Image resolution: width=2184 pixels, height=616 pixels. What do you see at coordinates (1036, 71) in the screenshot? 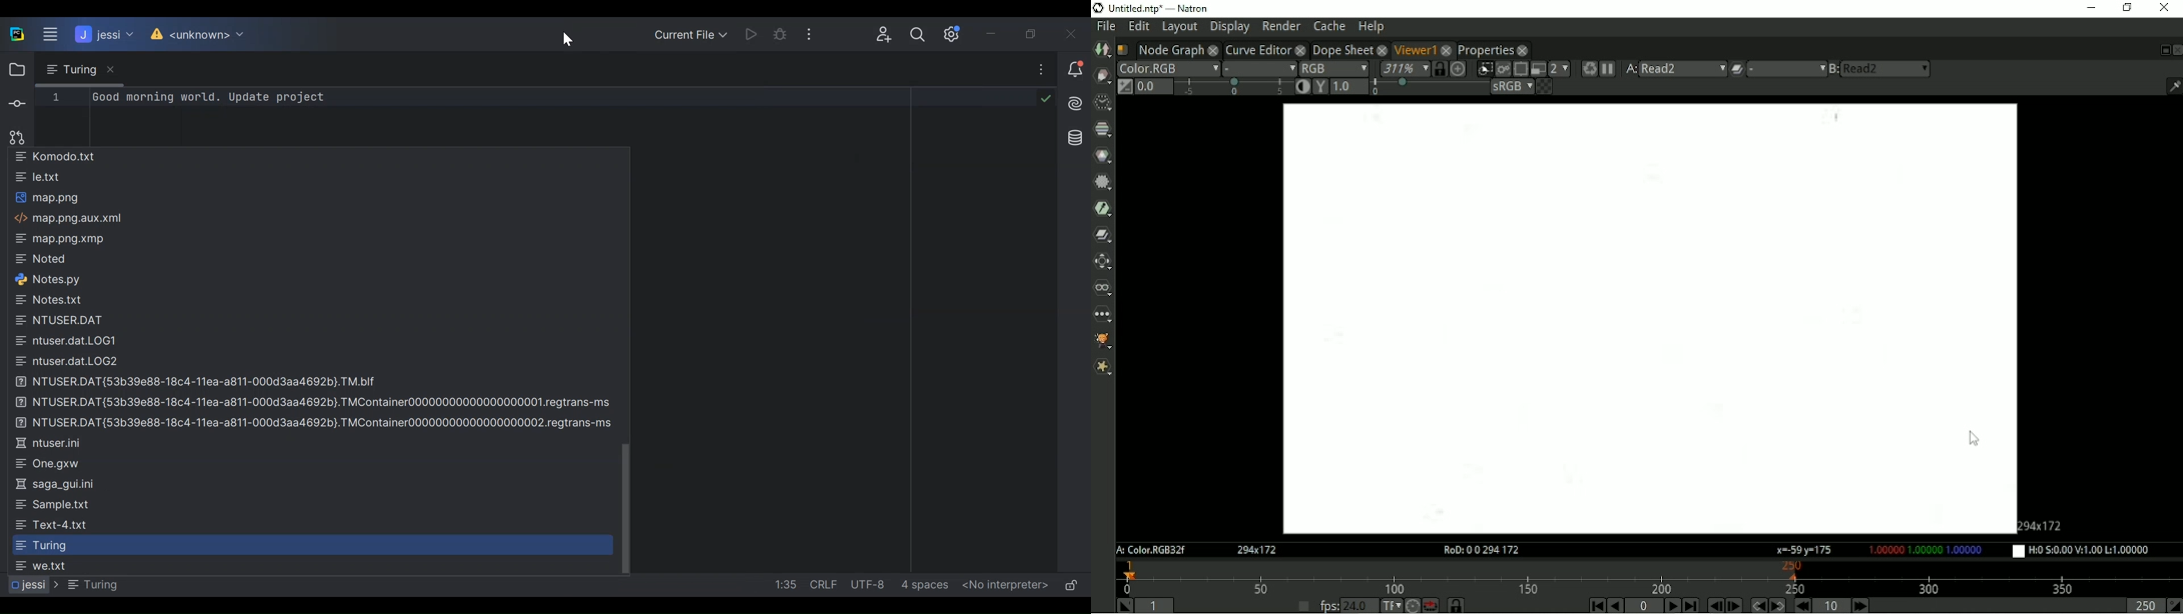
I see `More` at bounding box center [1036, 71].